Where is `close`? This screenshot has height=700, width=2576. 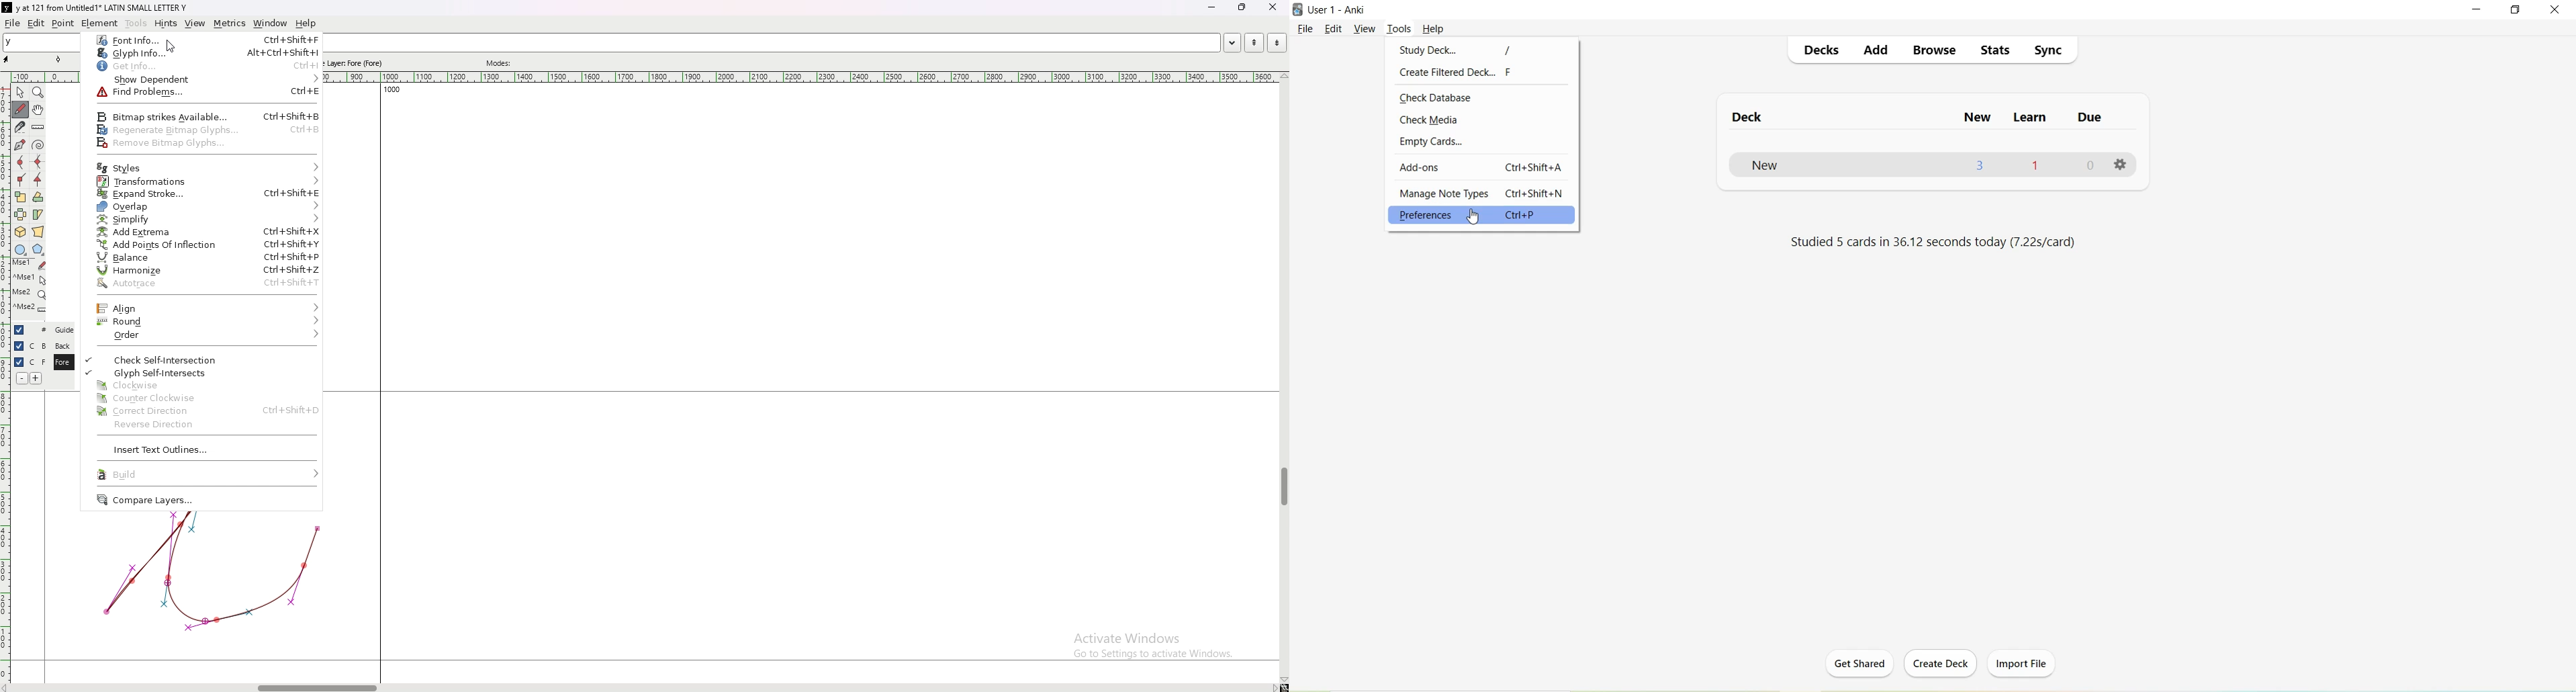
close is located at coordinates (1271, 7).